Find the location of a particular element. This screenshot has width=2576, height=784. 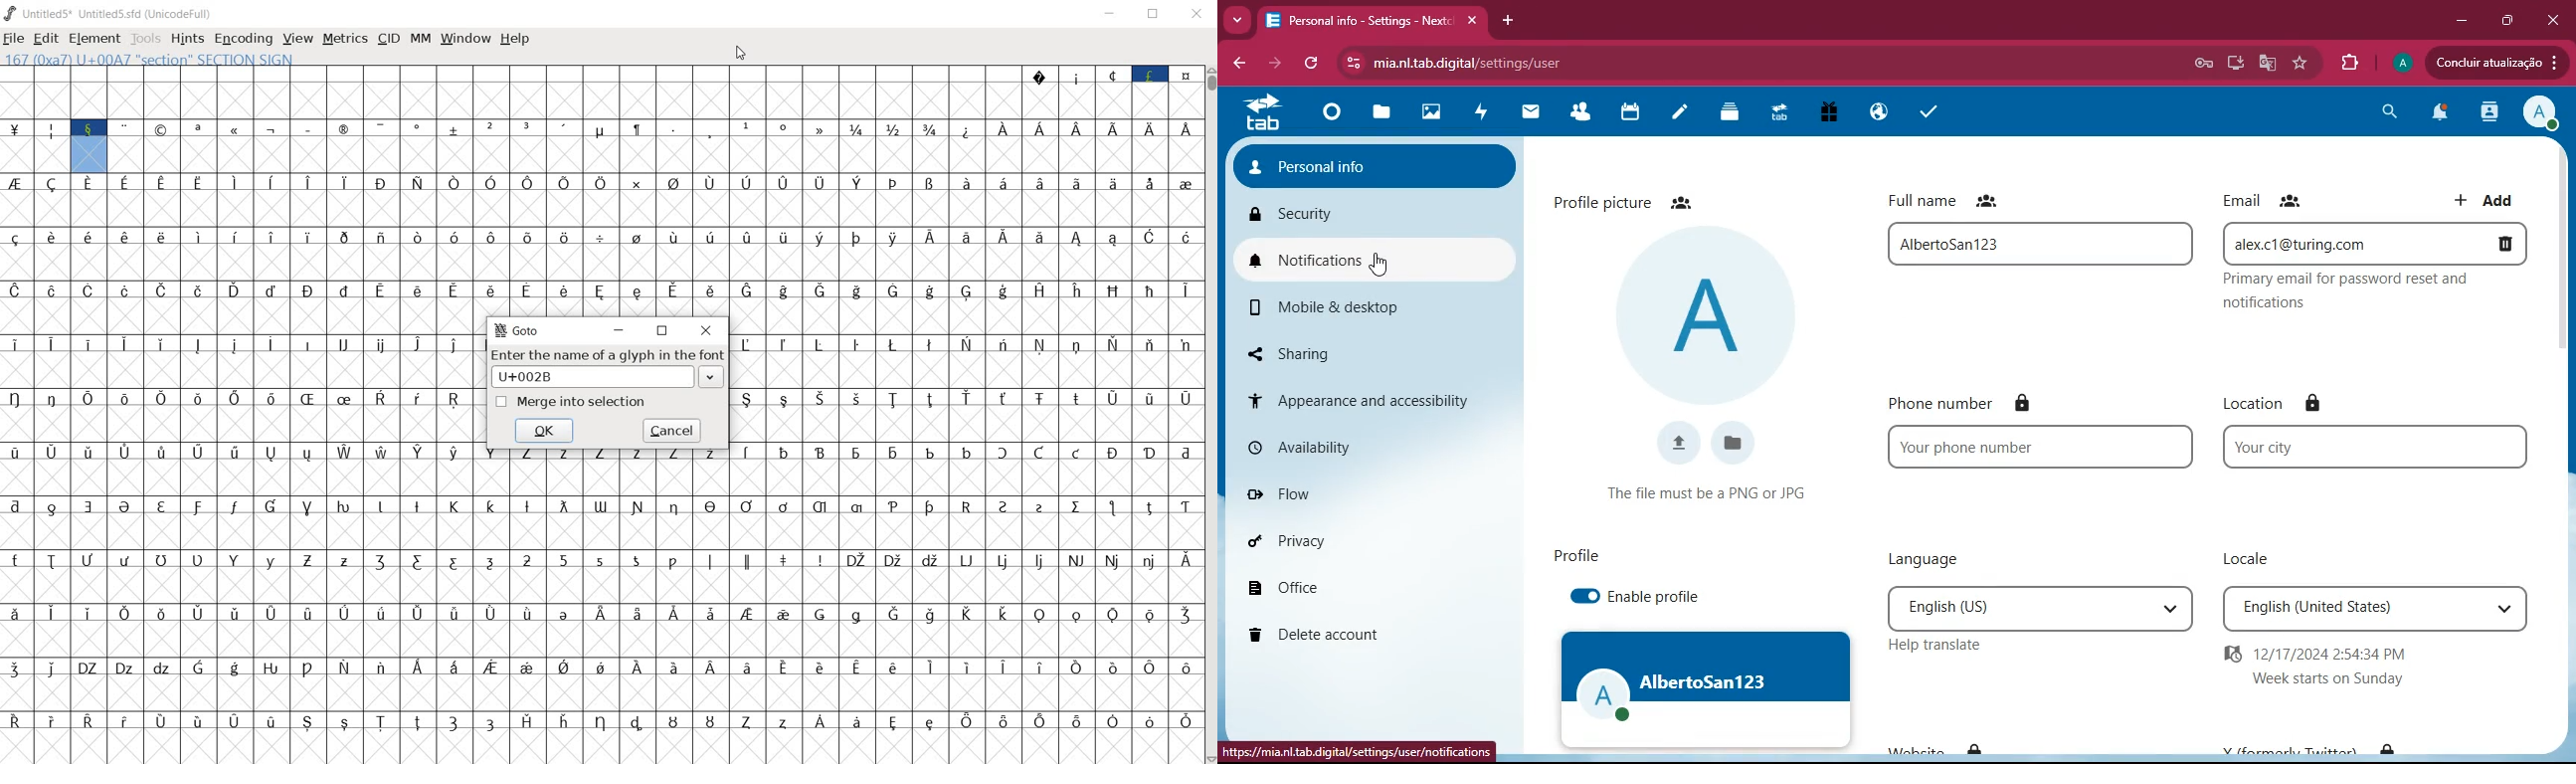

description is located at coordinates (2352, 292).